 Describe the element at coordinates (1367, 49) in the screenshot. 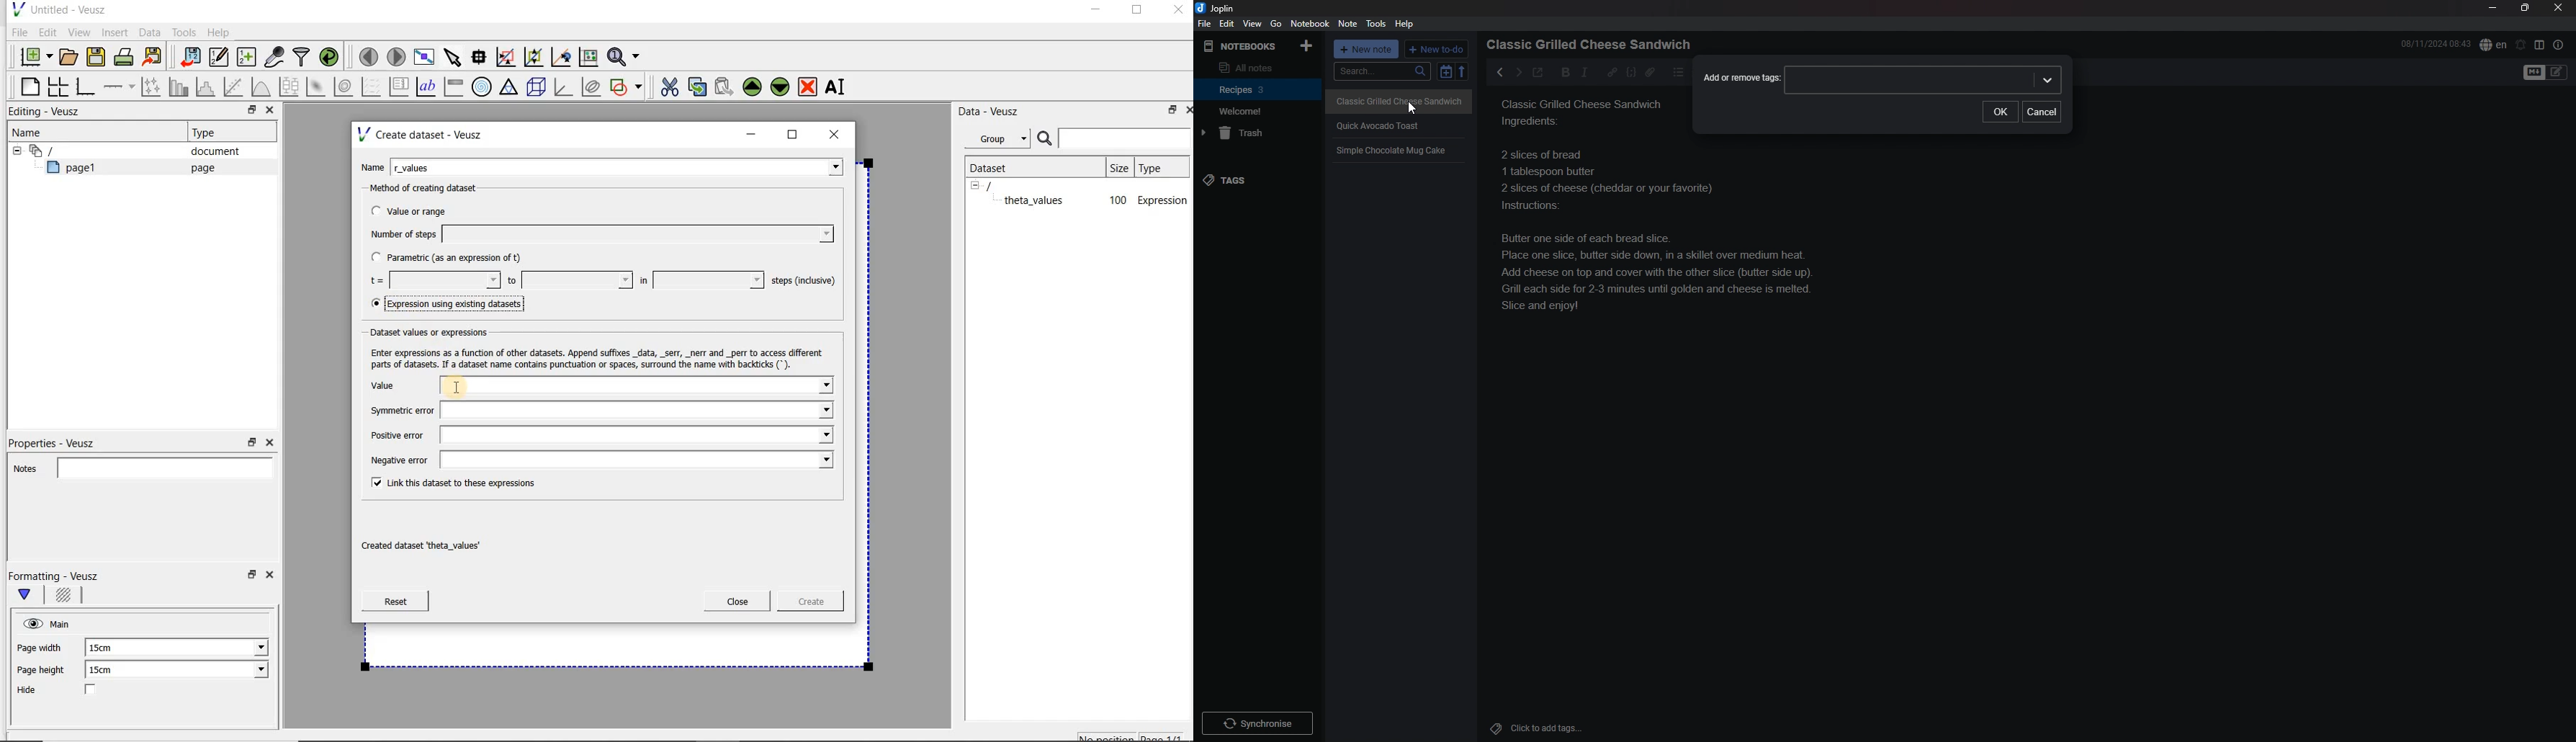

I see `new note` at that location.